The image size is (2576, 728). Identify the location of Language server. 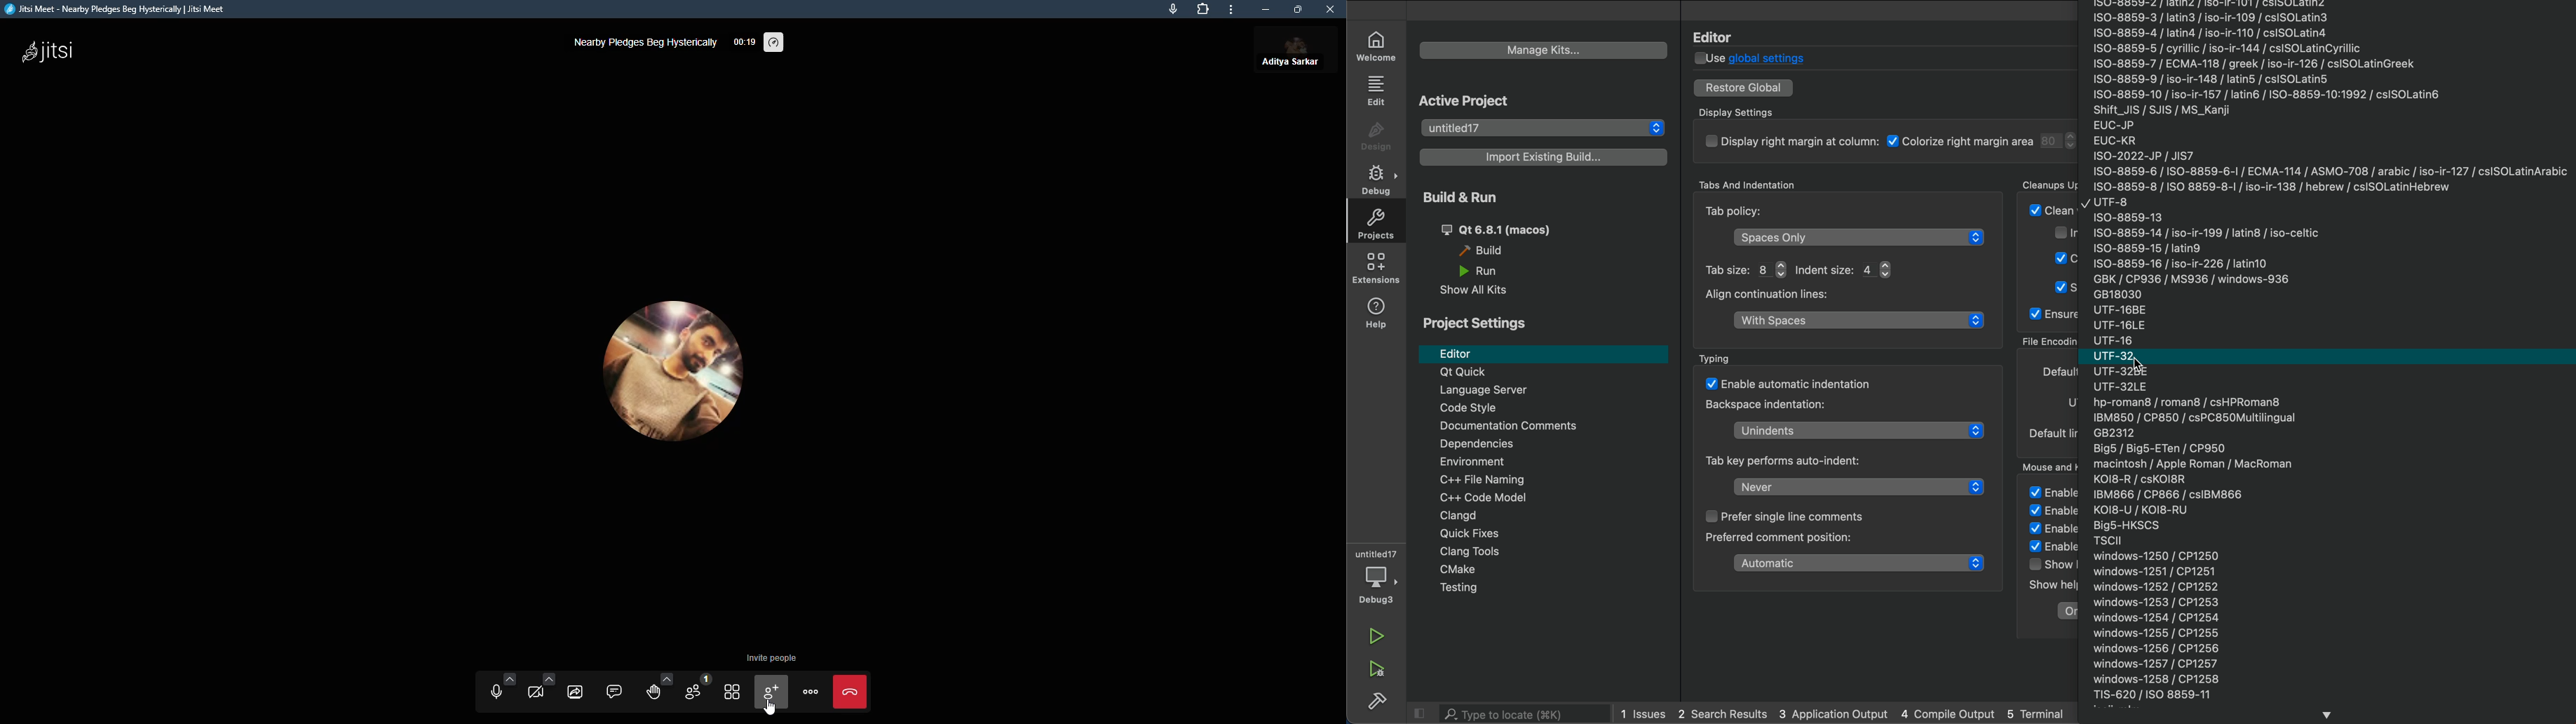
(1544, 391).